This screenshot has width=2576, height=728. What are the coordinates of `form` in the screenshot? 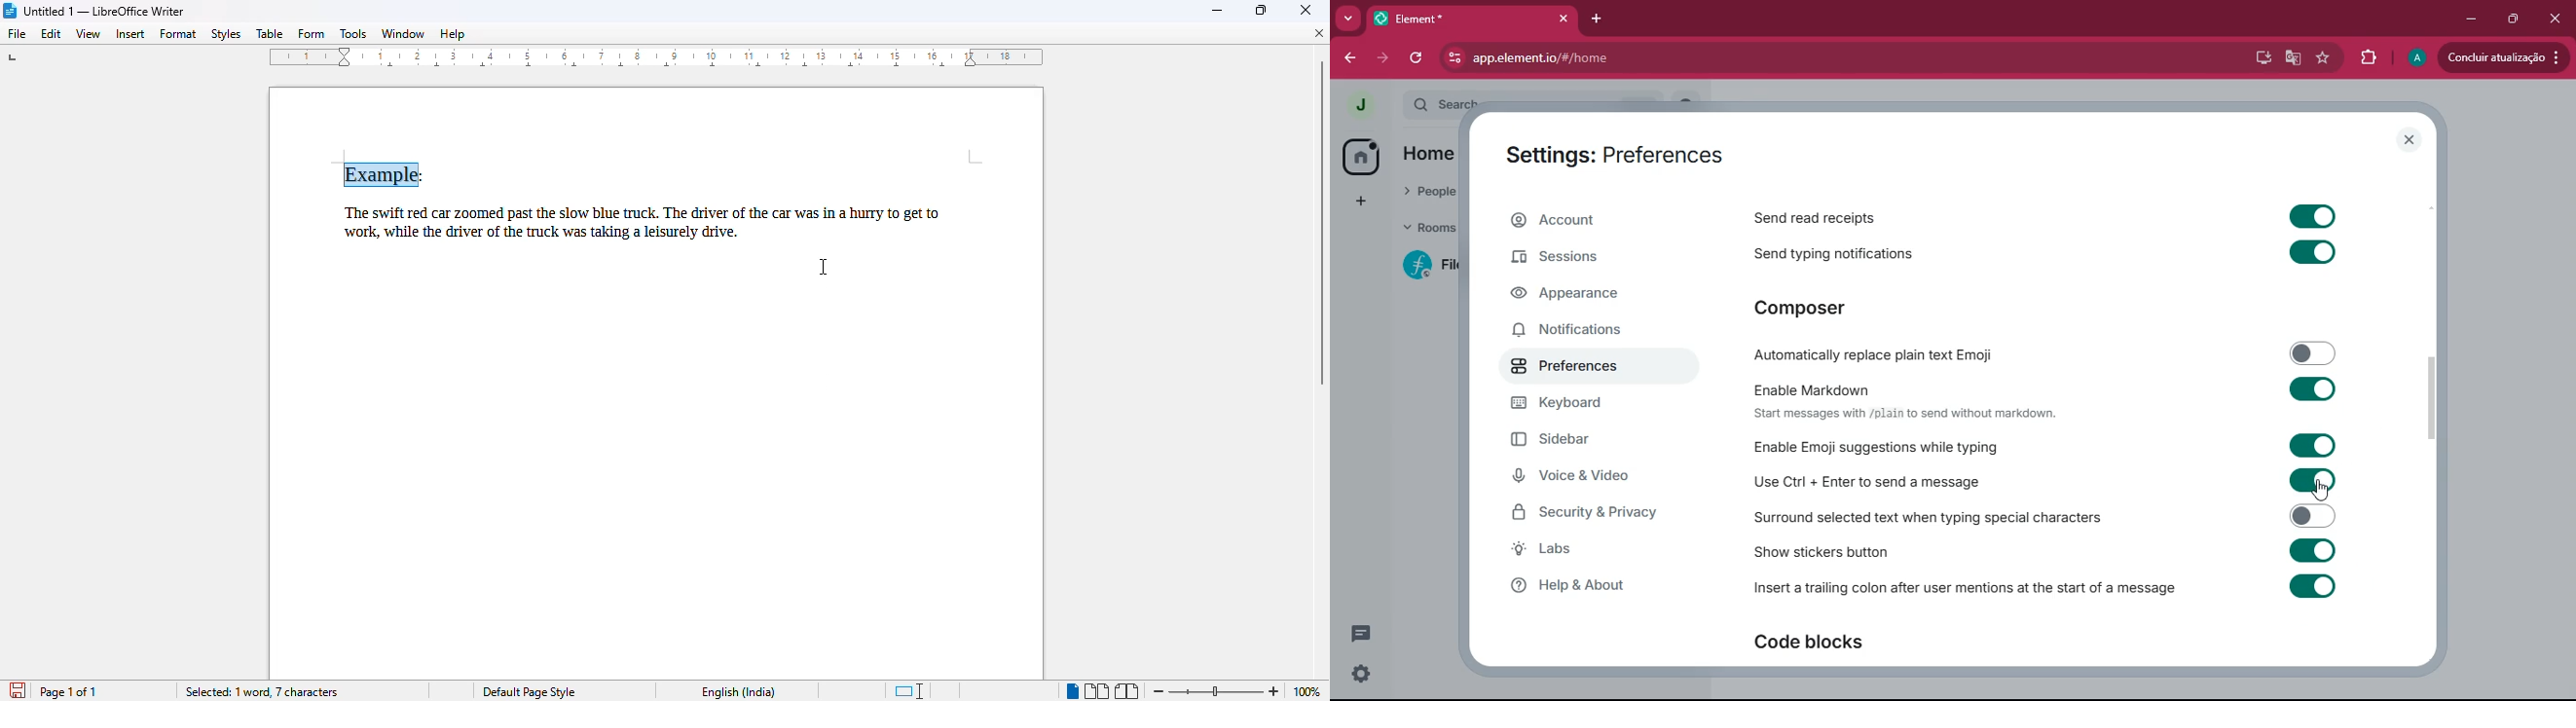 It's located at (312, 34).